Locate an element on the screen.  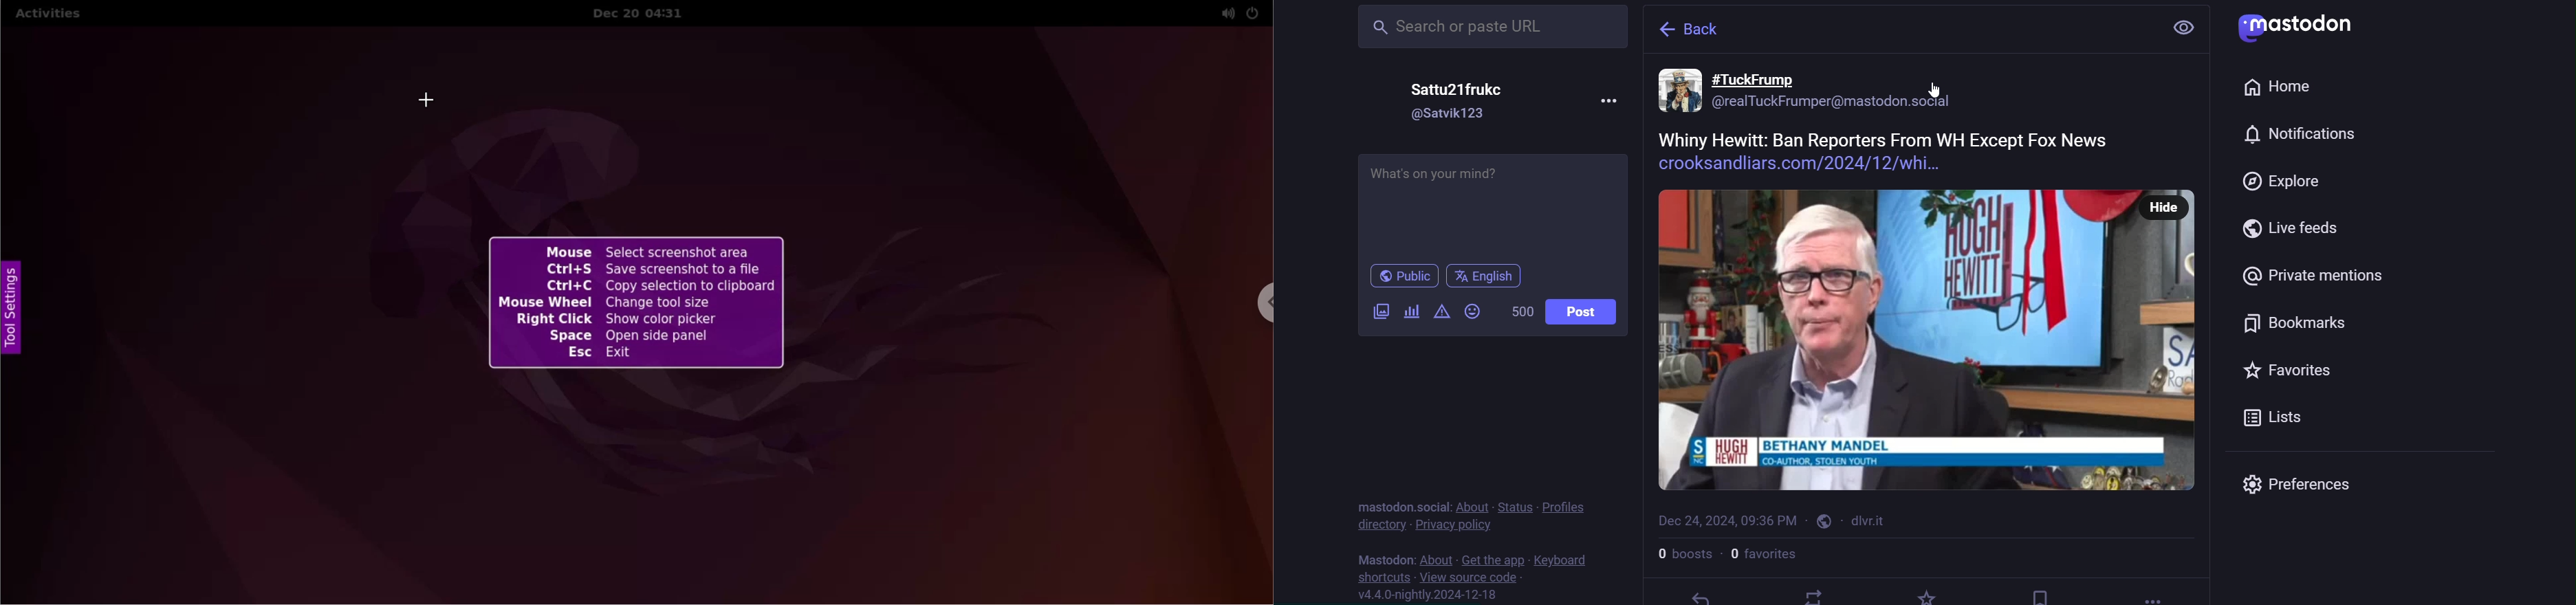
content warning is located at coordinates (1441, 314).